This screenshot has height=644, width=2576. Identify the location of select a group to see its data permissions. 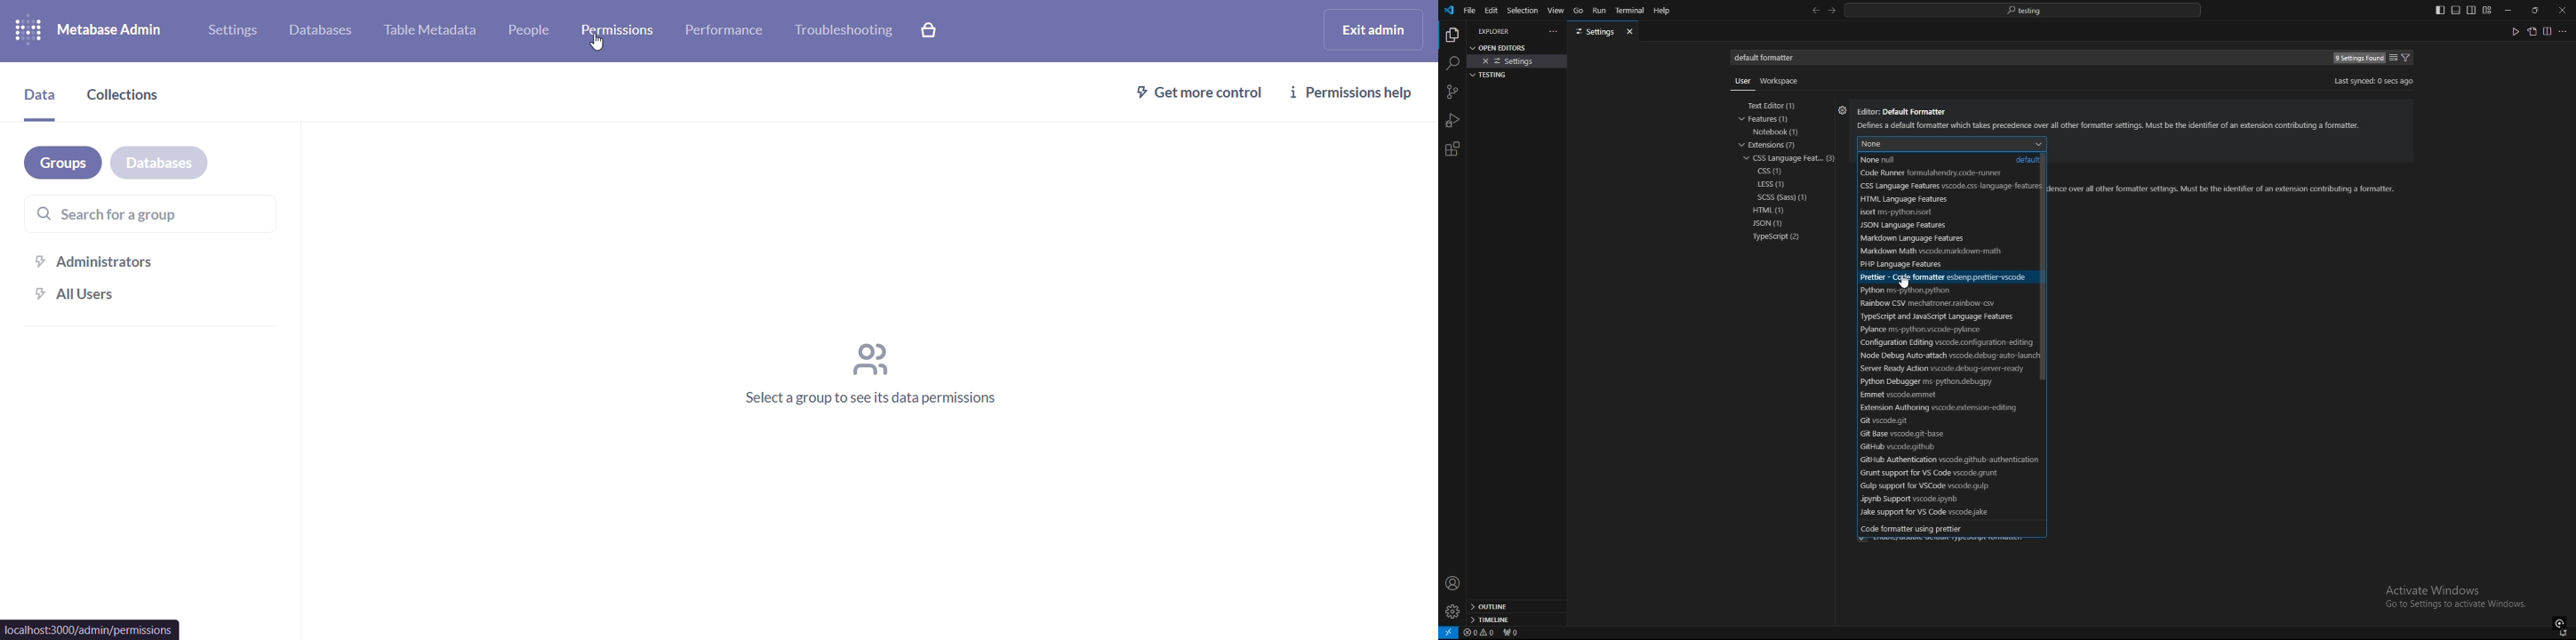
(875, 377).